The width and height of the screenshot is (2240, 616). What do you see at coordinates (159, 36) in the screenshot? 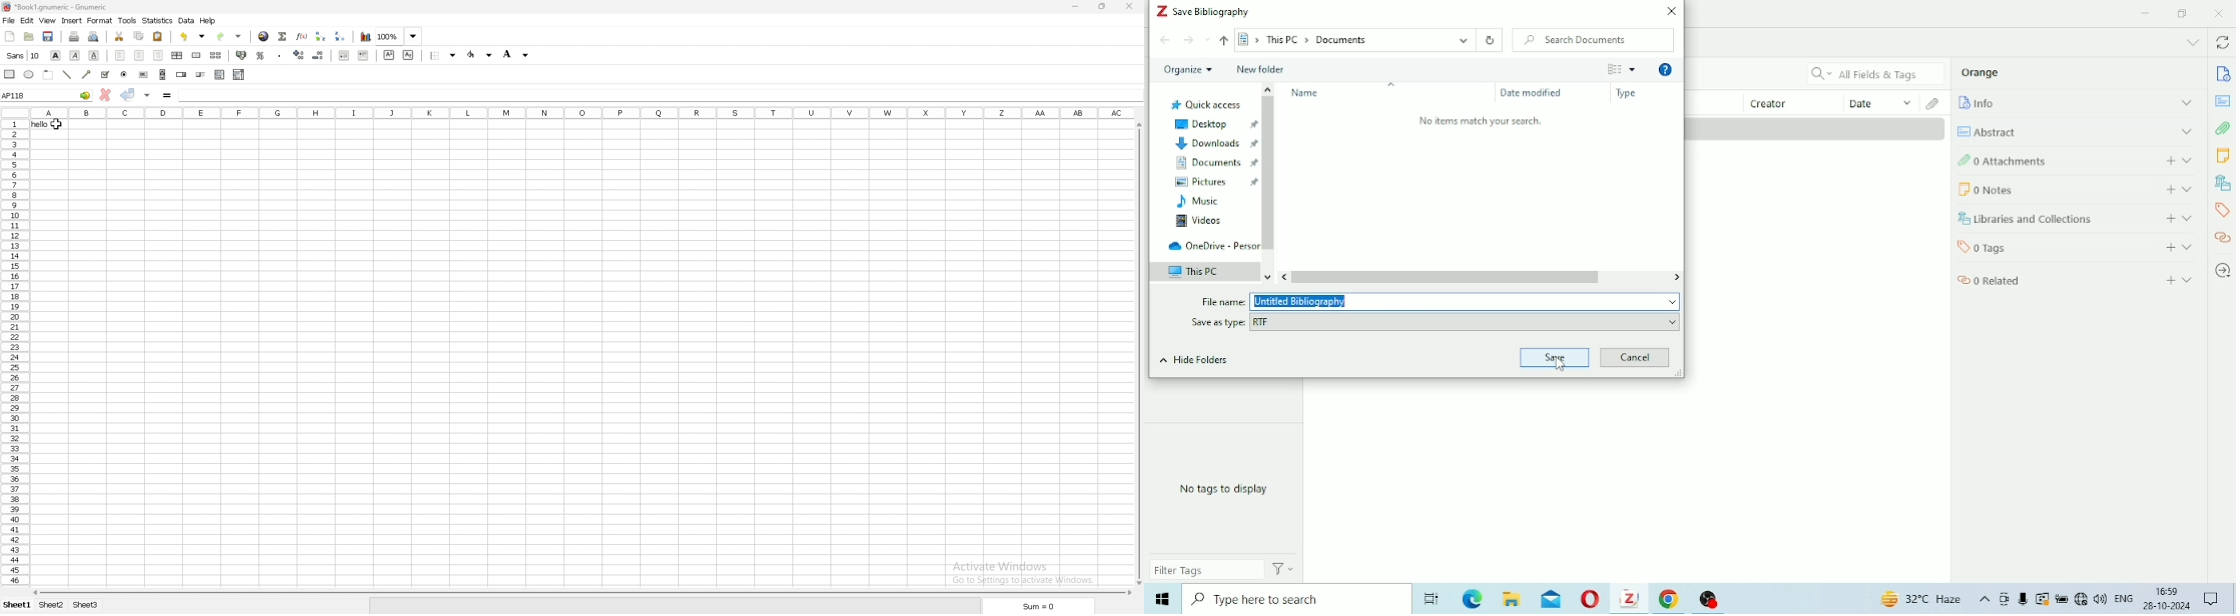
I see `paste` at bounding box center [159, 36].